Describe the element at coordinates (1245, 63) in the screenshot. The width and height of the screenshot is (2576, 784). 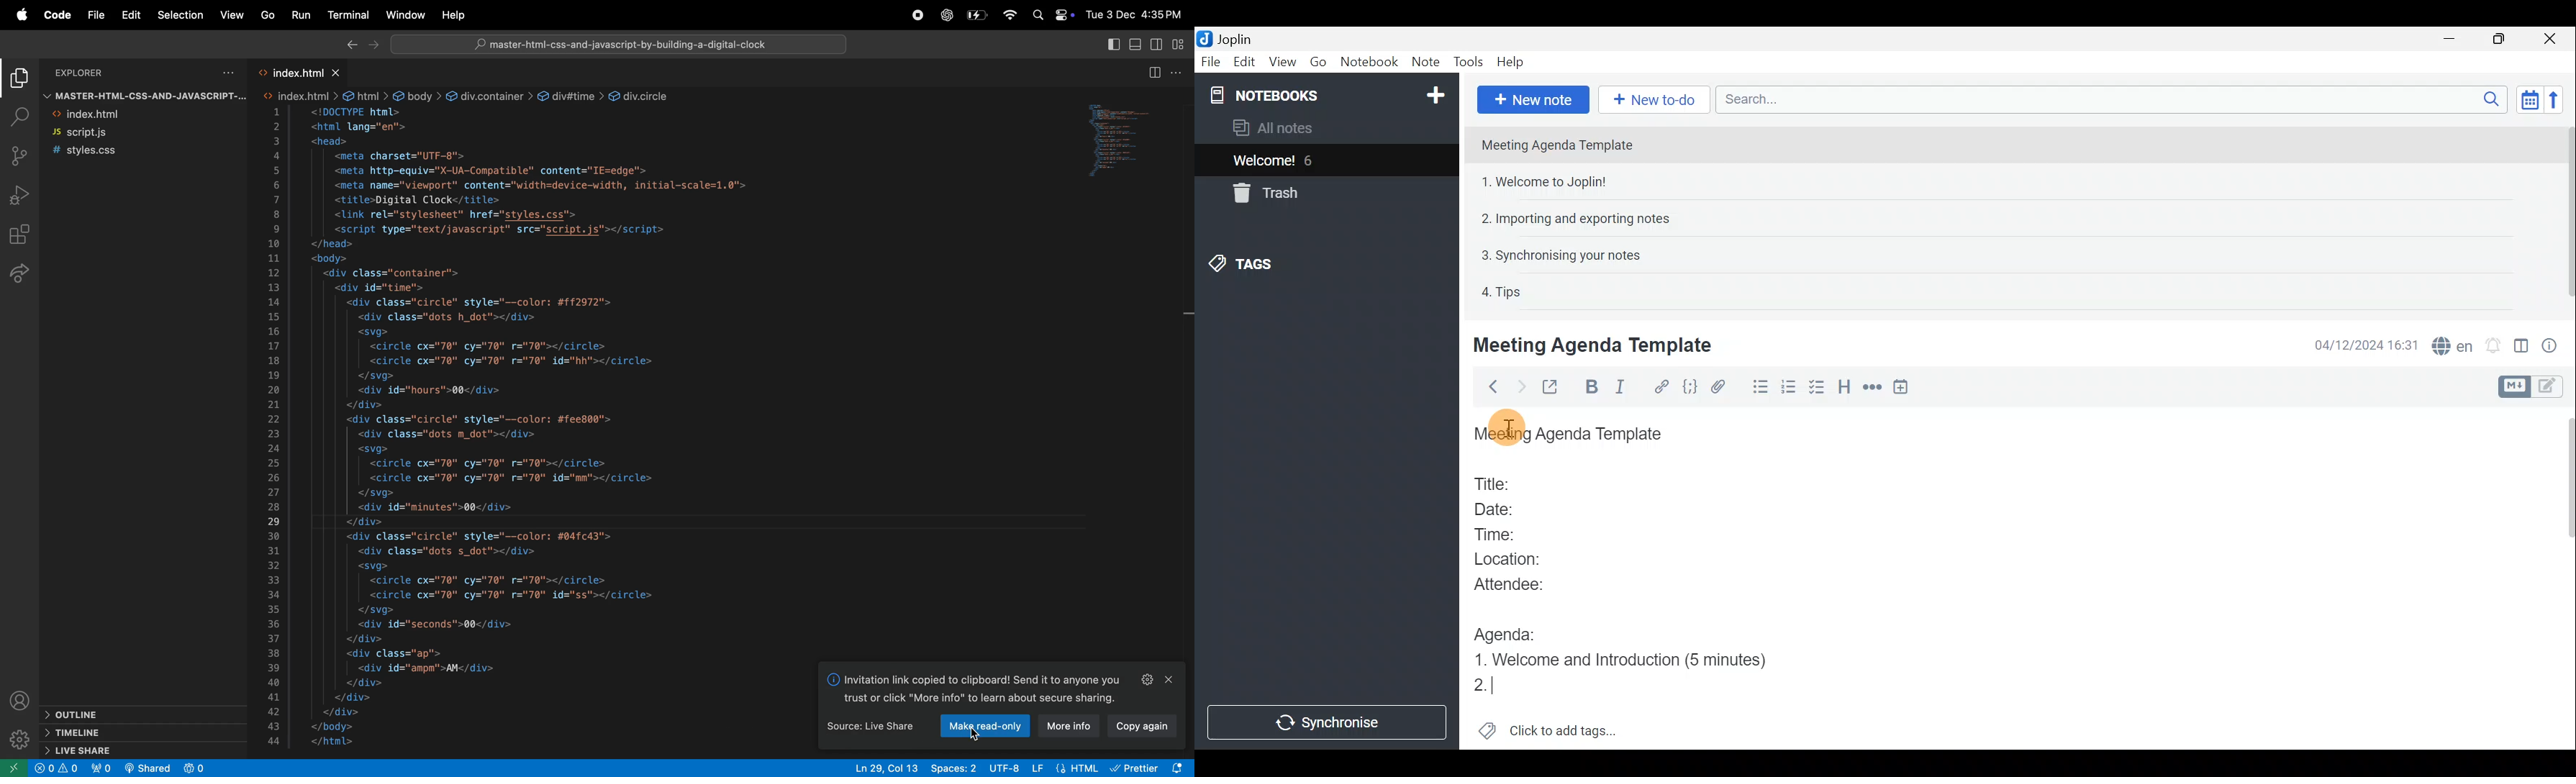
I see `Edit` at that location.